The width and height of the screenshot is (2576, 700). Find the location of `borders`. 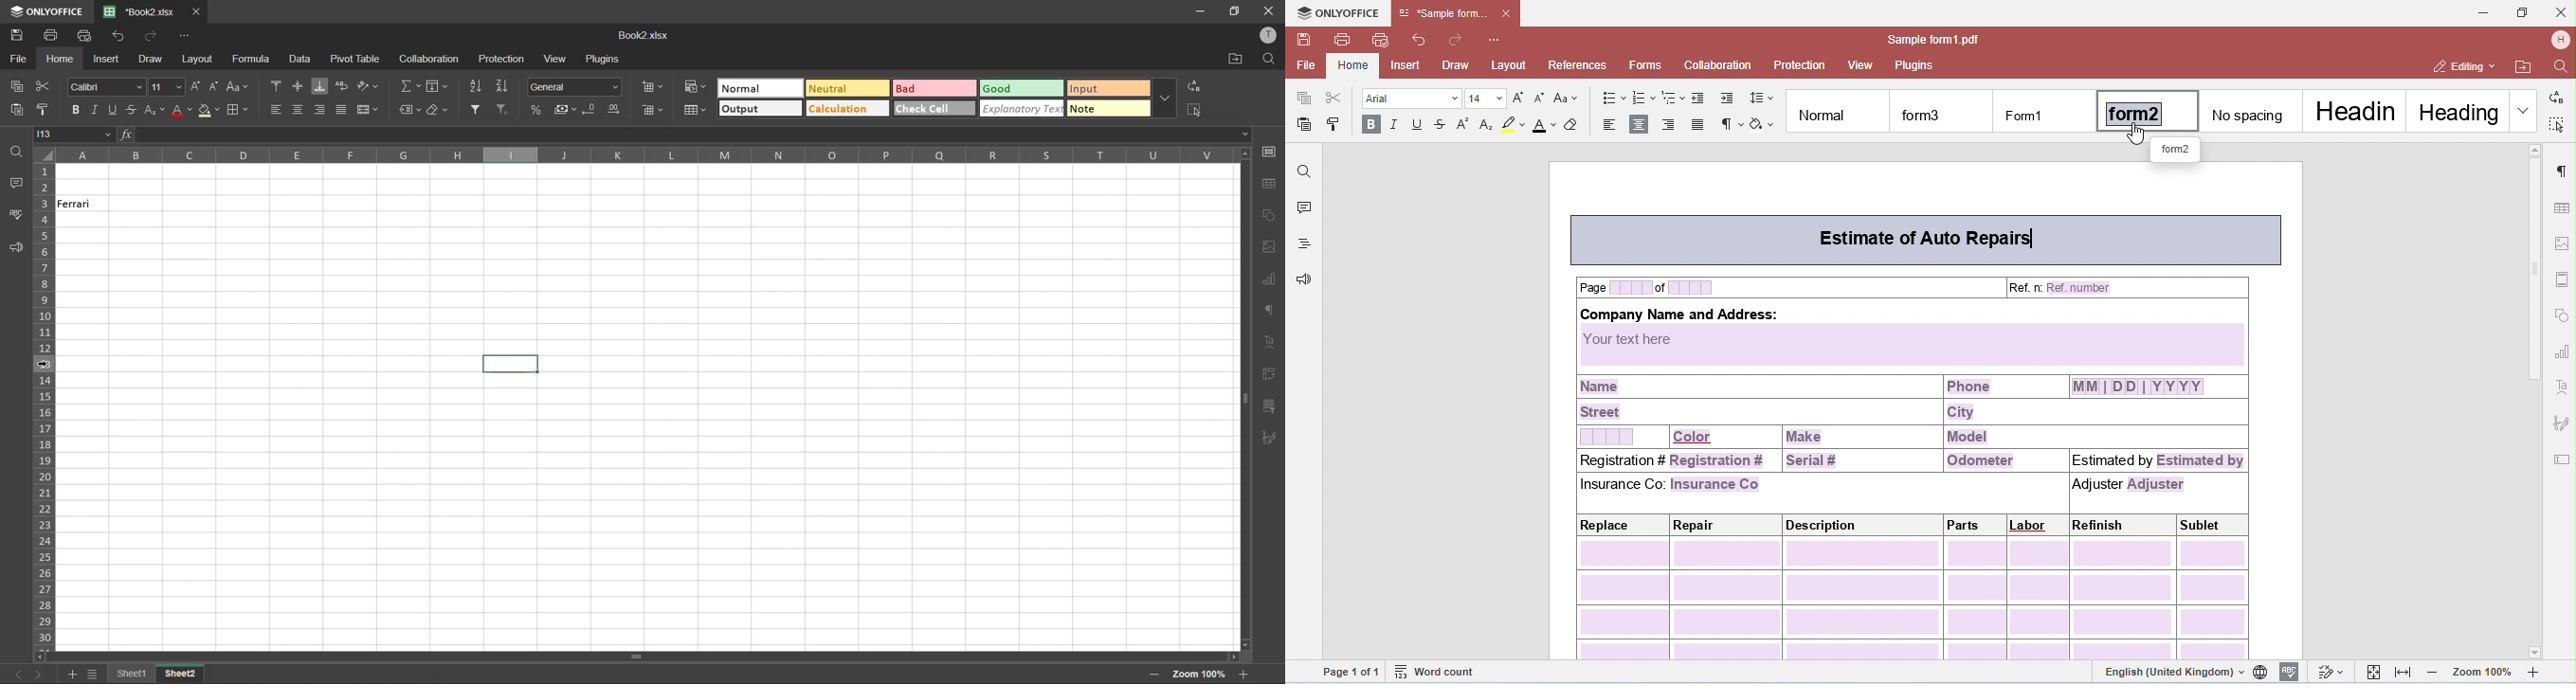

borders is located at coordinates (236, 110).